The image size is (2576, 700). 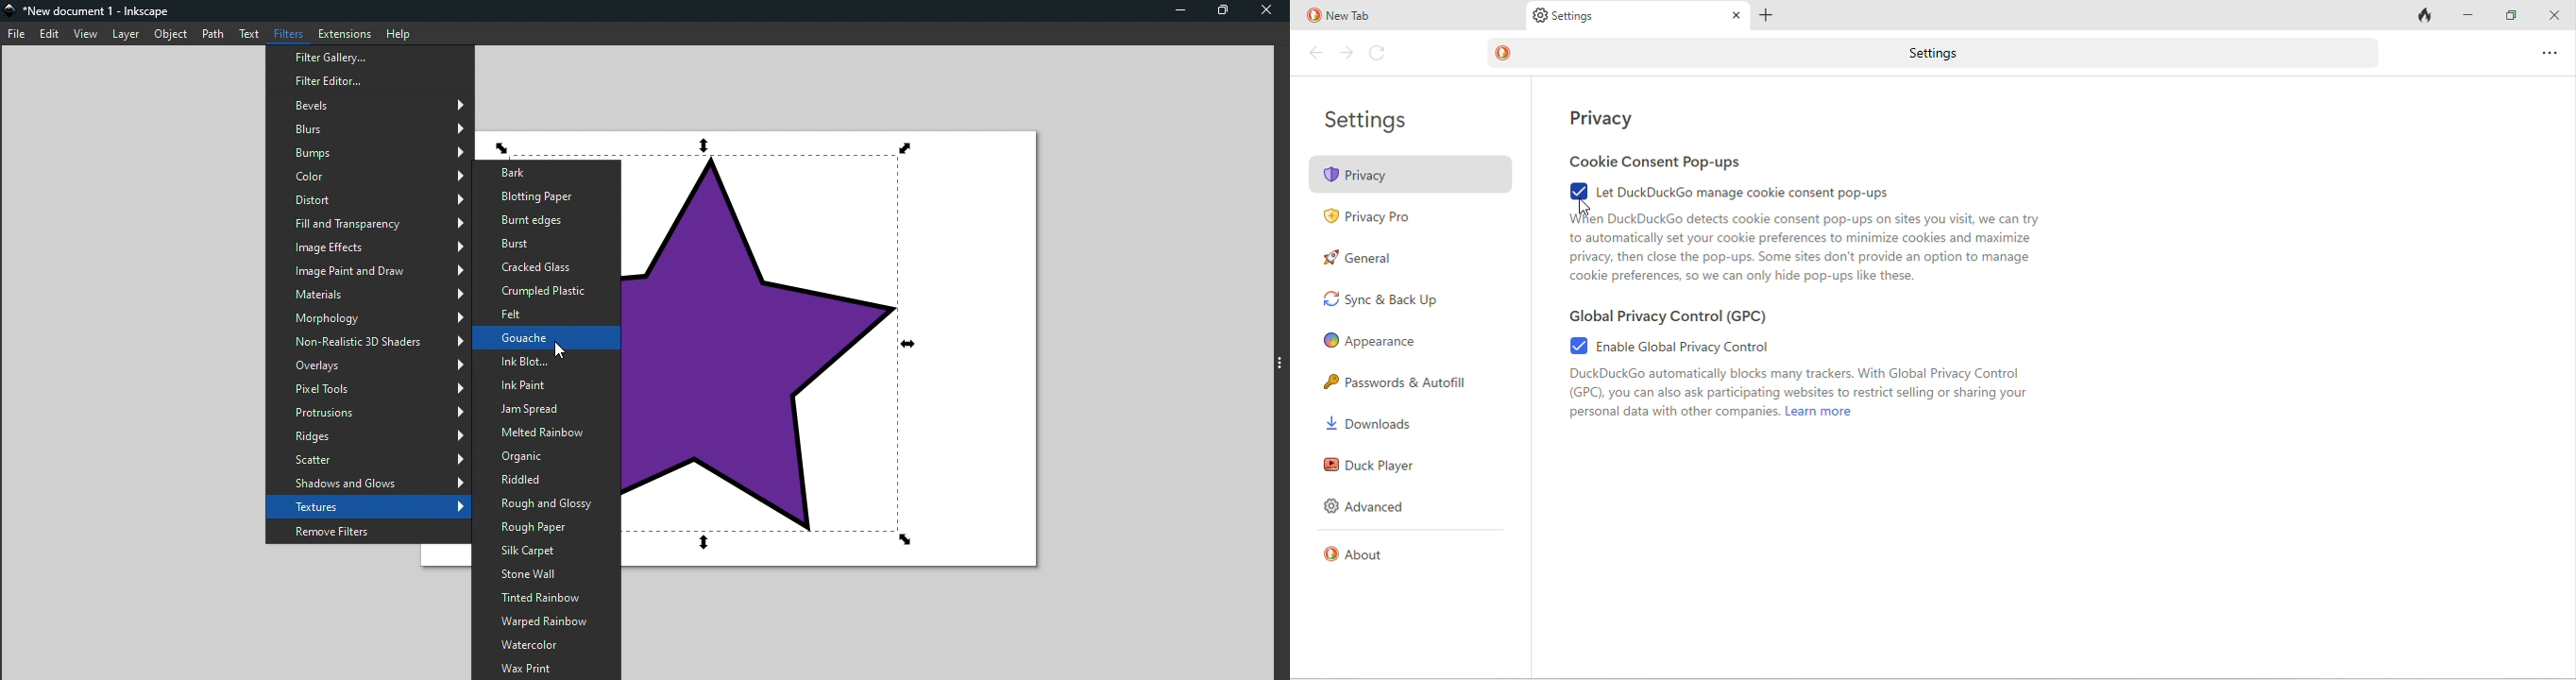 What do you see at coordinates (544, 245) in the screenshot?
I see `Burst` at bounding box center [544, 245].